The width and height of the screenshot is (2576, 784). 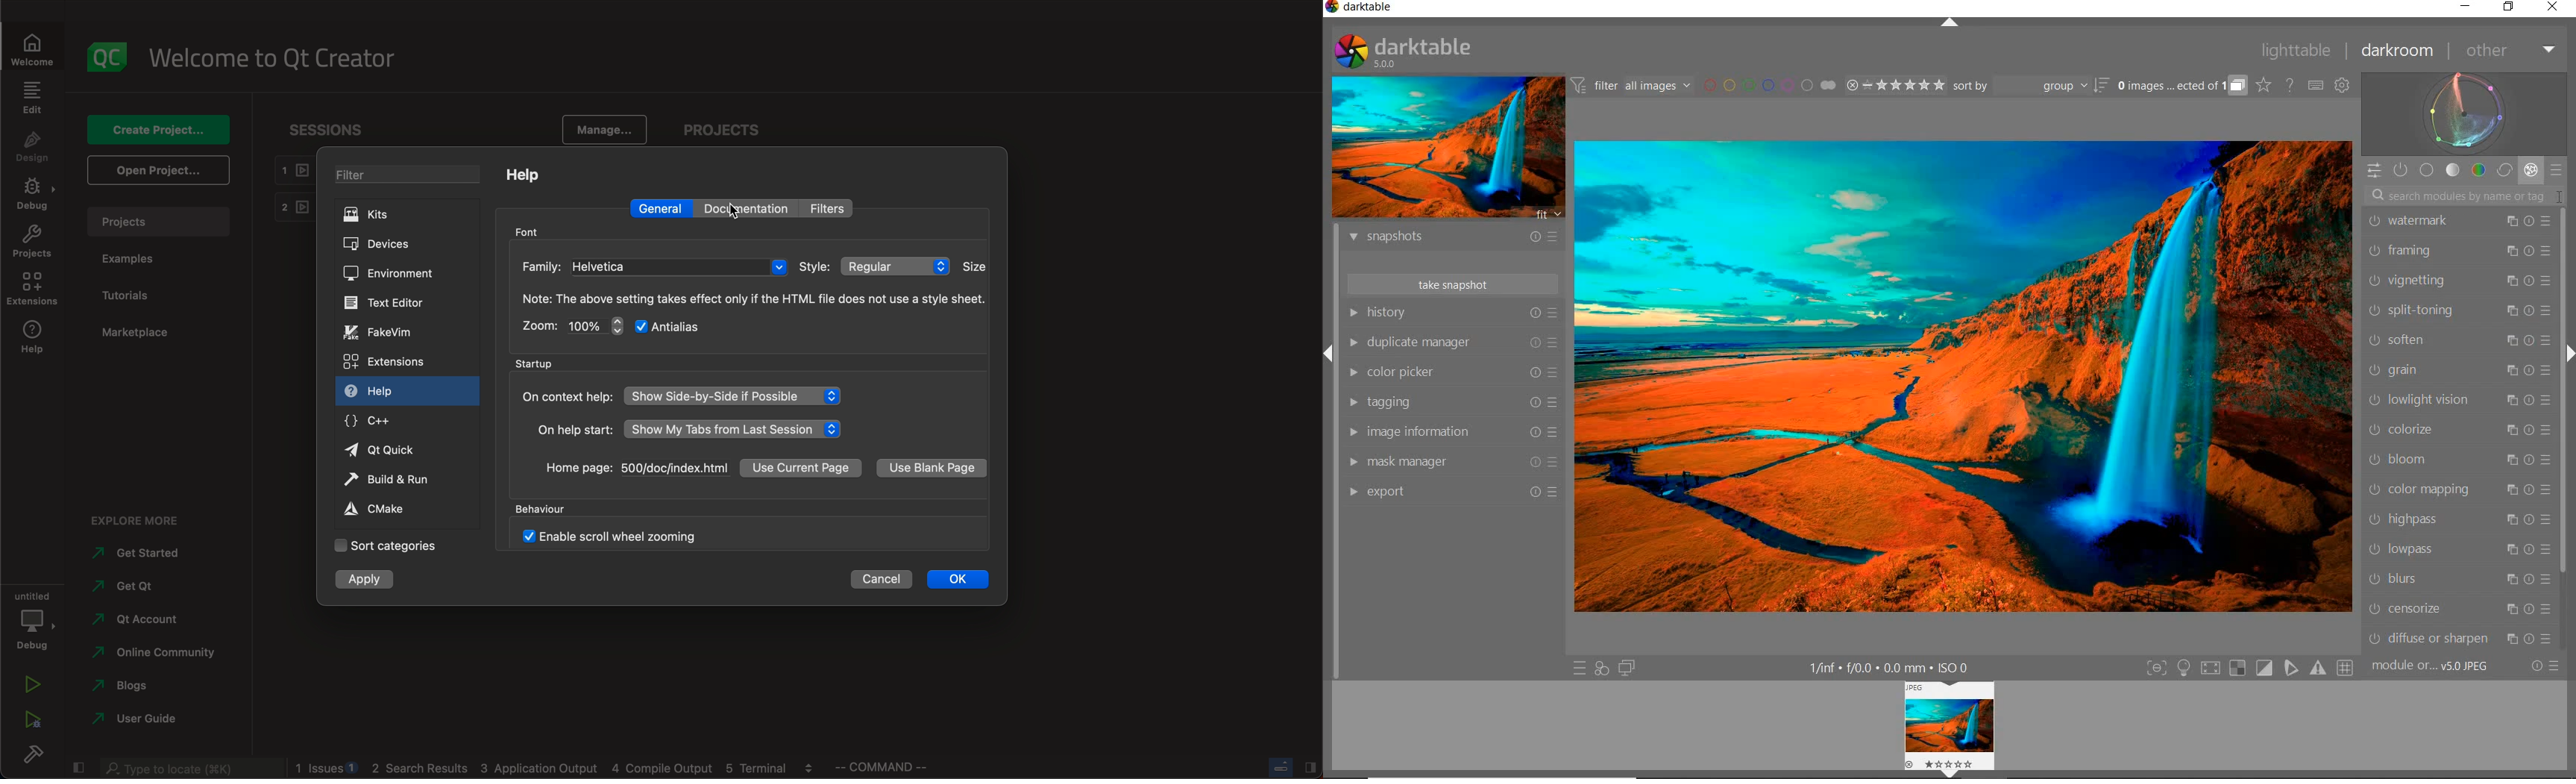 What do you see at coordinates (2569, 354) in the screenshot?
I see `Expand/Collapse` at bounding box center [2569, 354].